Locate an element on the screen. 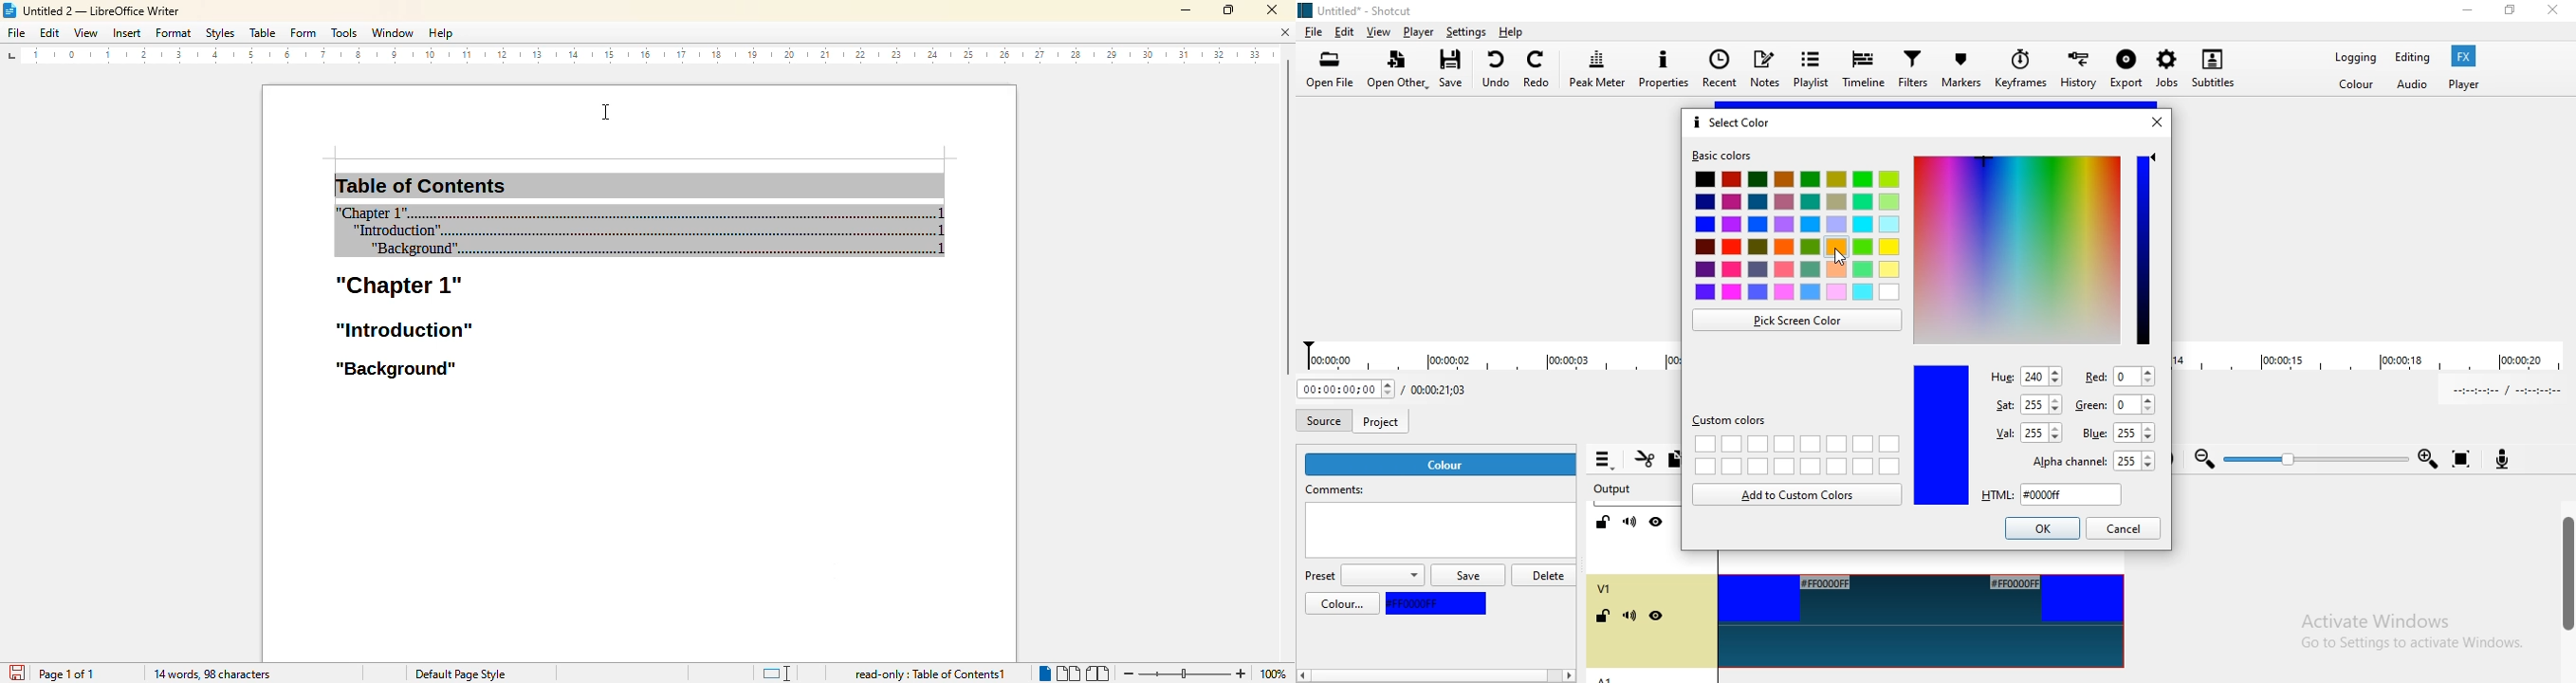 Image resolution: width=2576 pixels, height=700 pixels. Logging is located at coordinates (2351, 57).